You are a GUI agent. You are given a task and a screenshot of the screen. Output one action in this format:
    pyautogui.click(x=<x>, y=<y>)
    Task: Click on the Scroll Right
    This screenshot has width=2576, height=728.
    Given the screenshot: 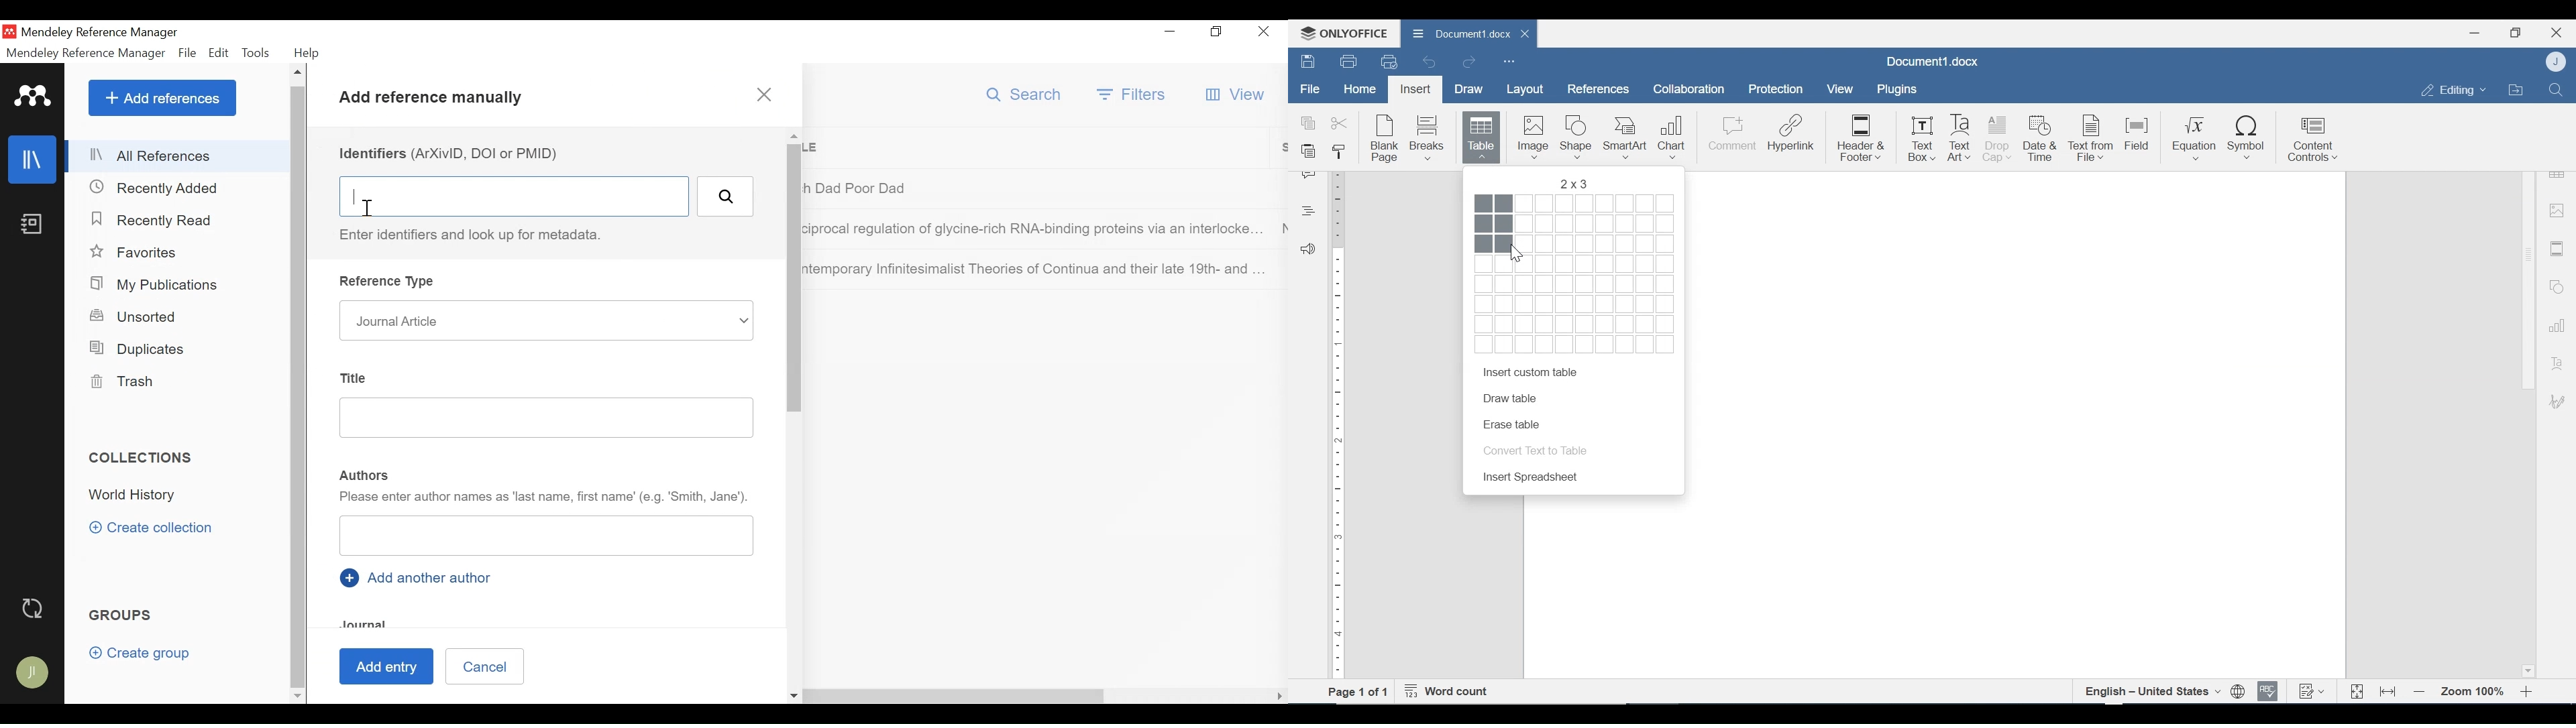 What is the action you would take?
    pyautogui.click(x=319, y=695)
    